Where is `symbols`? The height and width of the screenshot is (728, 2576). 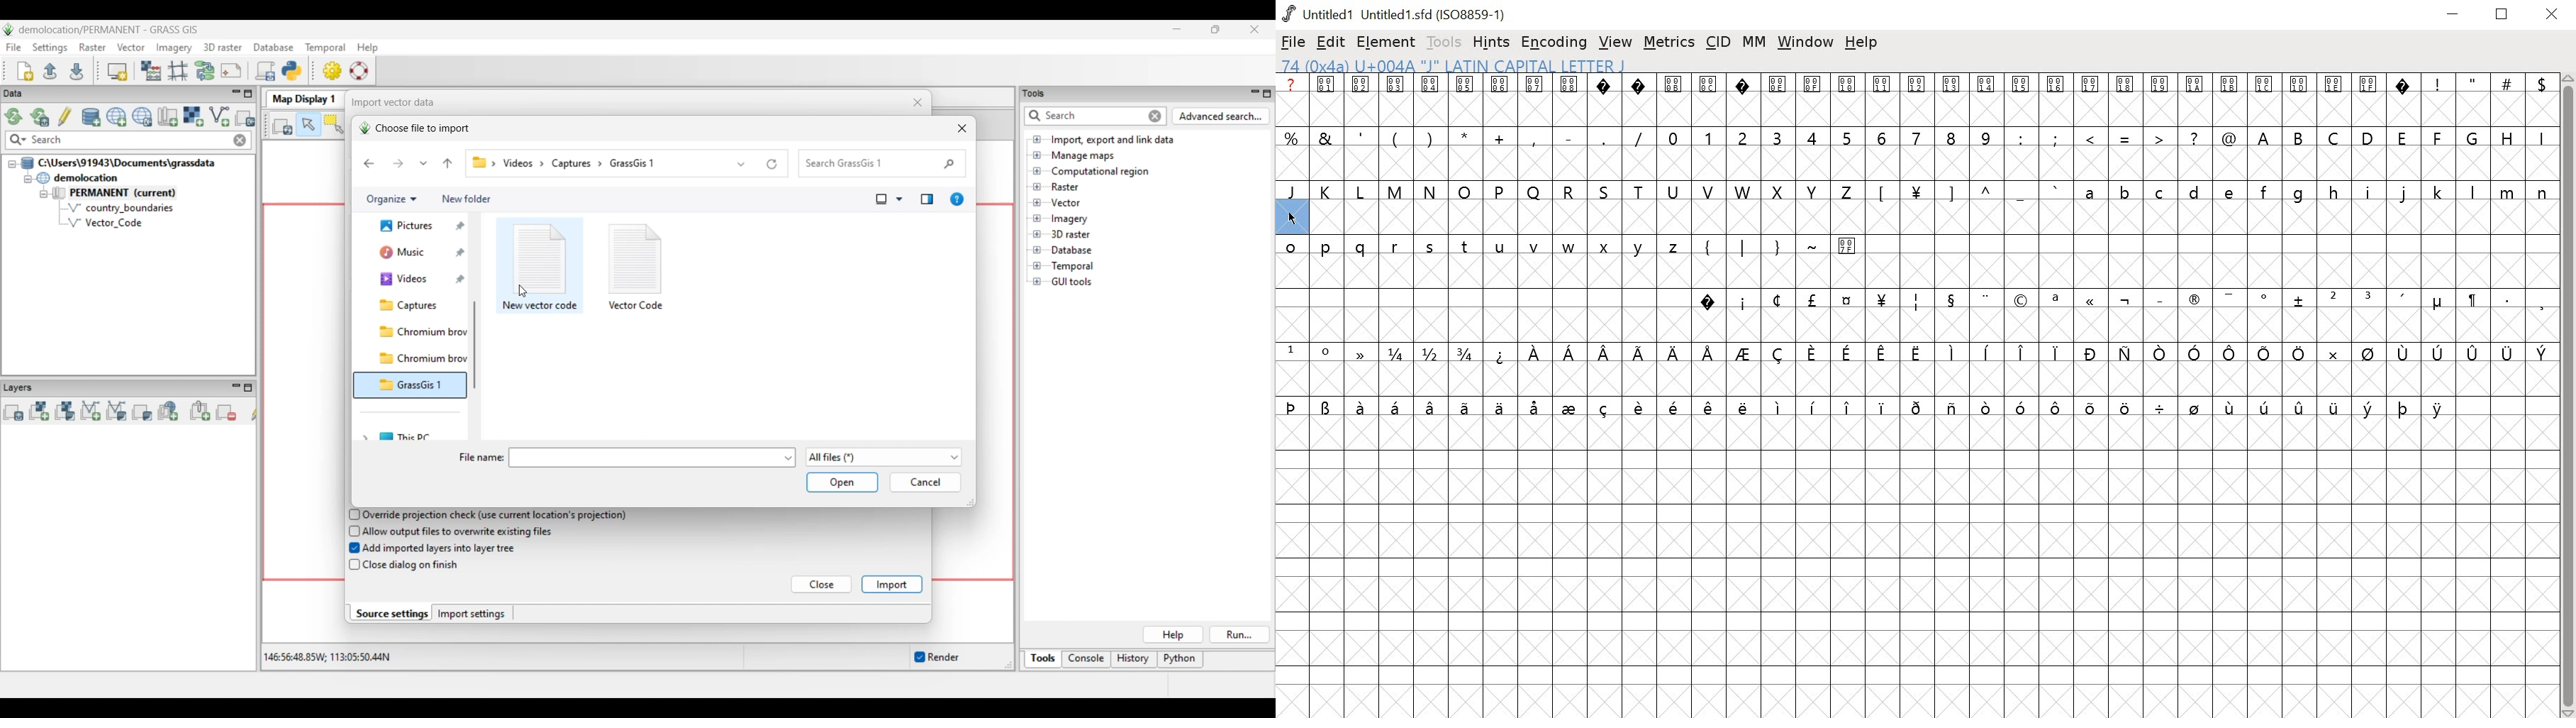 symbols is located at coordinates (1968, 192).